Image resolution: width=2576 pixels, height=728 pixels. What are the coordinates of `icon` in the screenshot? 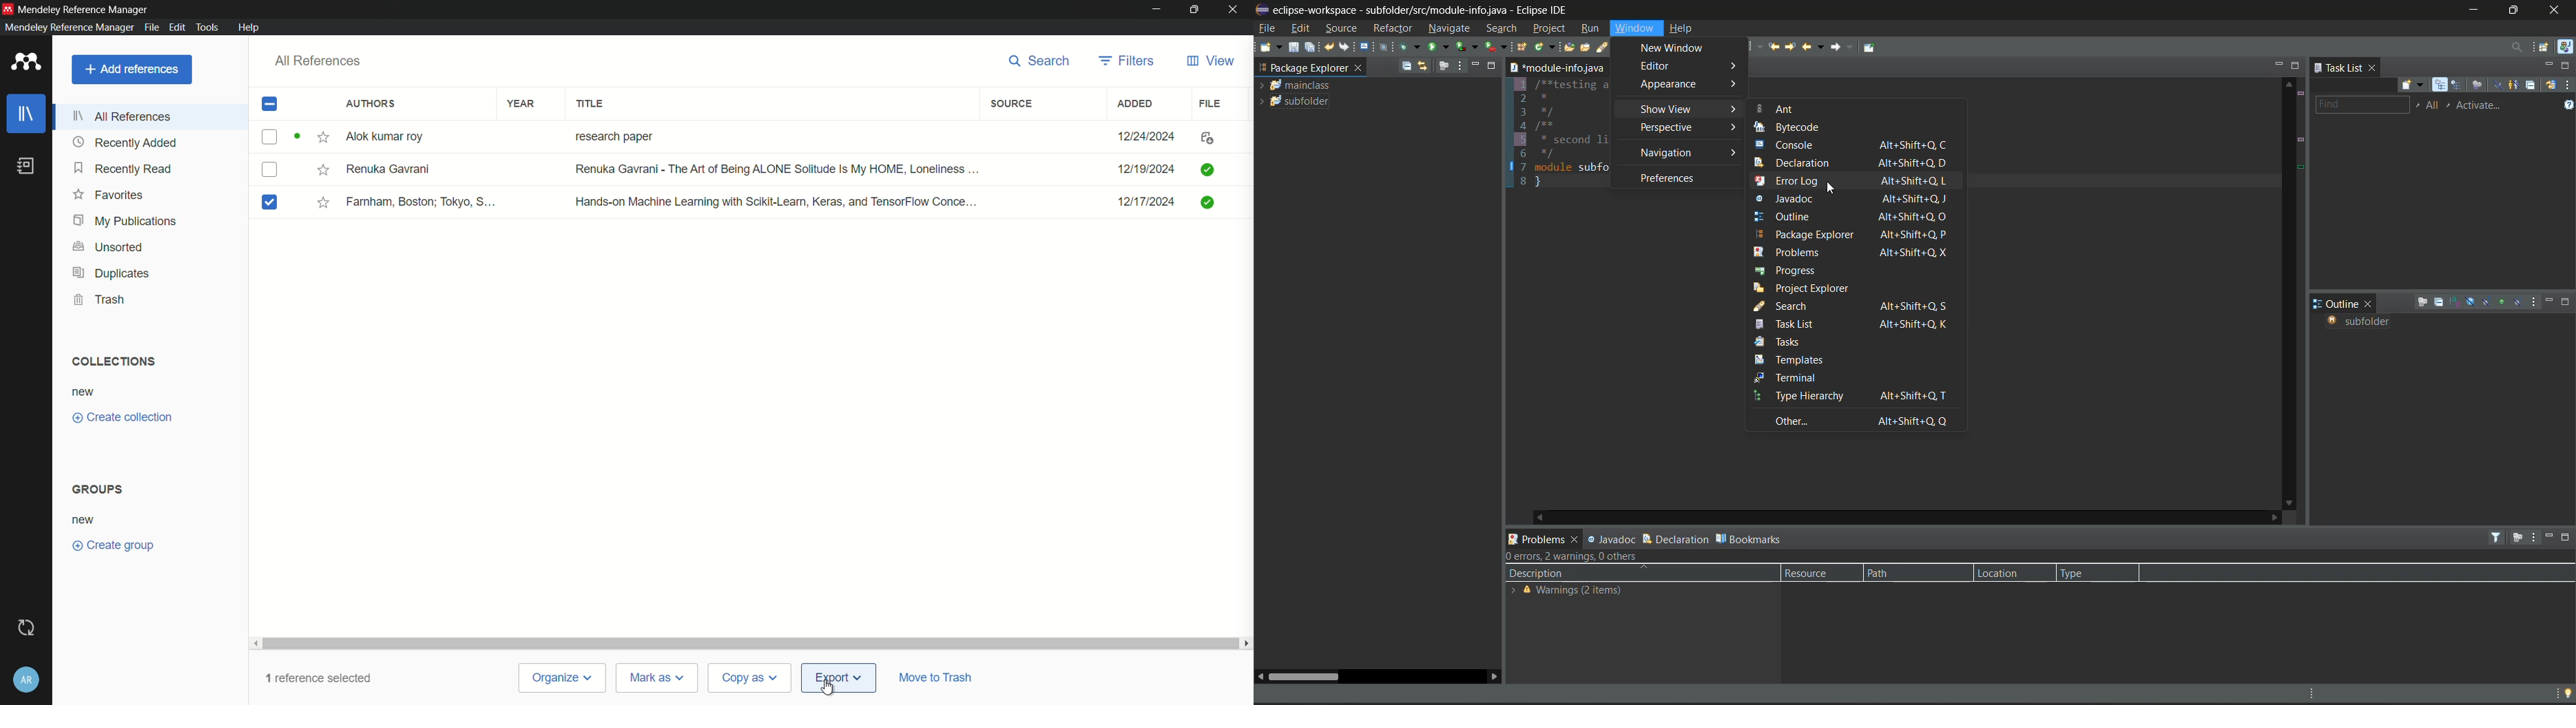 It's located at (1207, 170).